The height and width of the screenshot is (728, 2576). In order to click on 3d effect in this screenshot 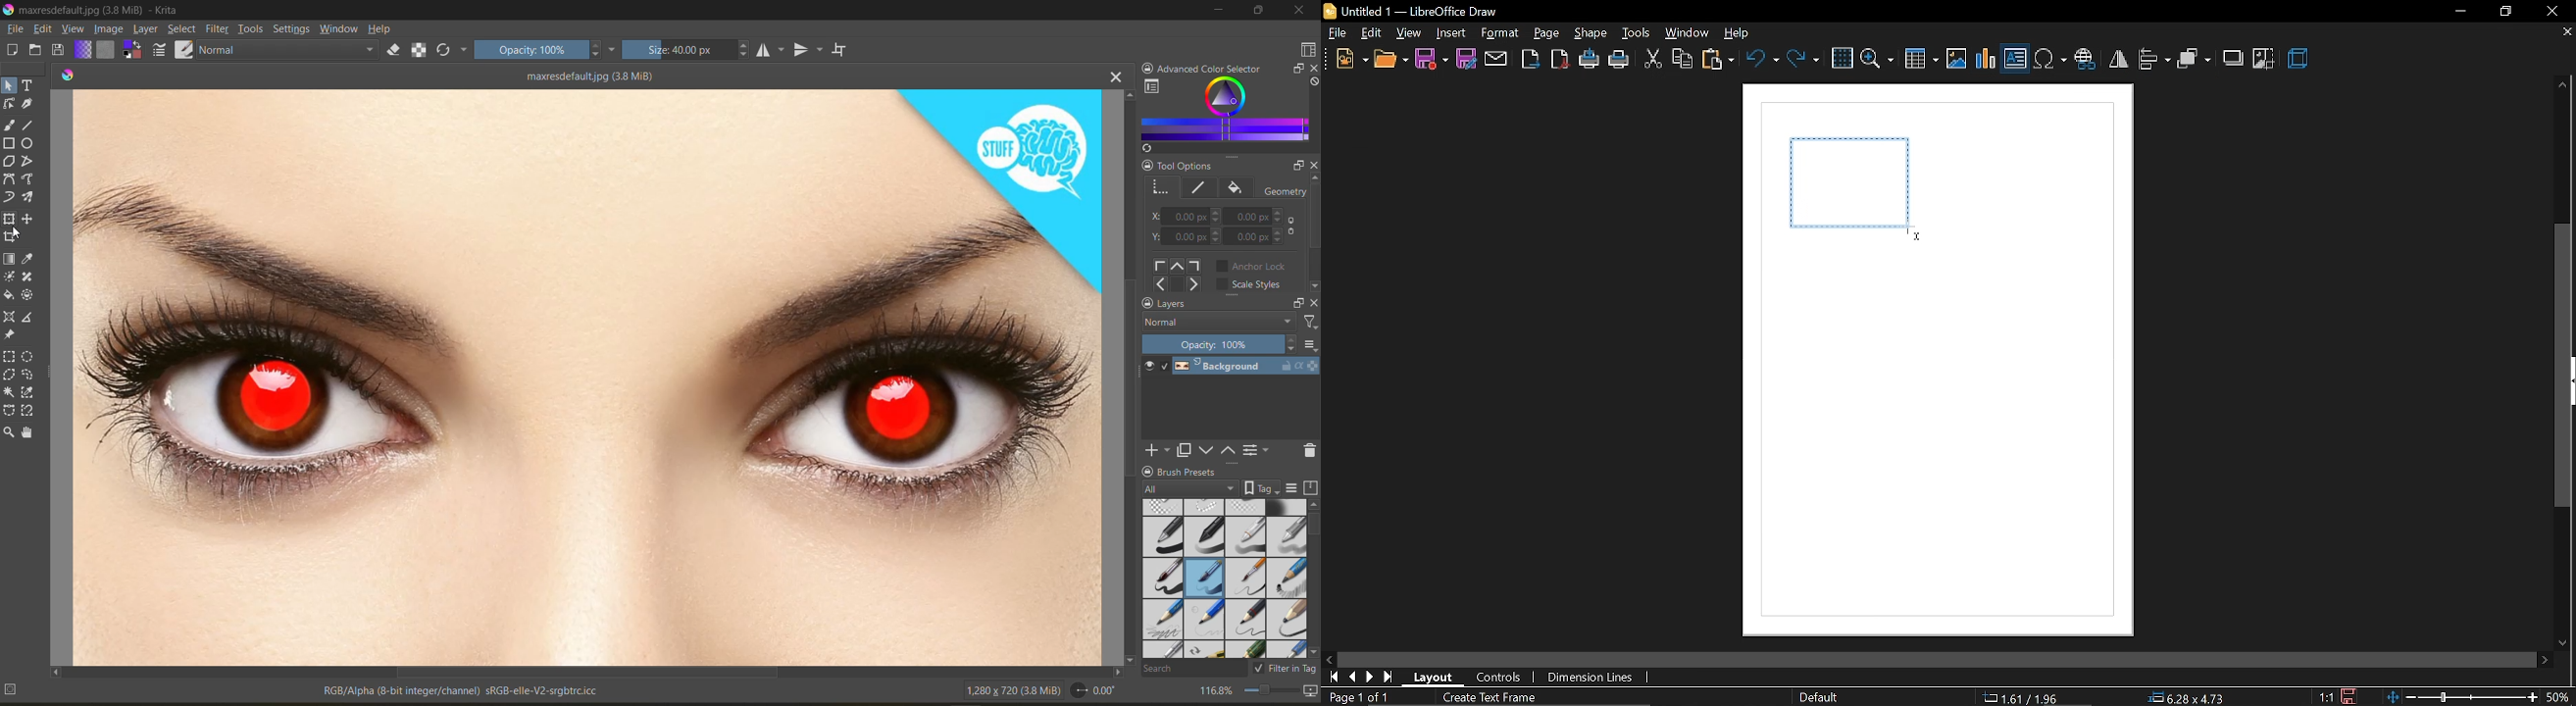, I will do `click(2300, 60)`.